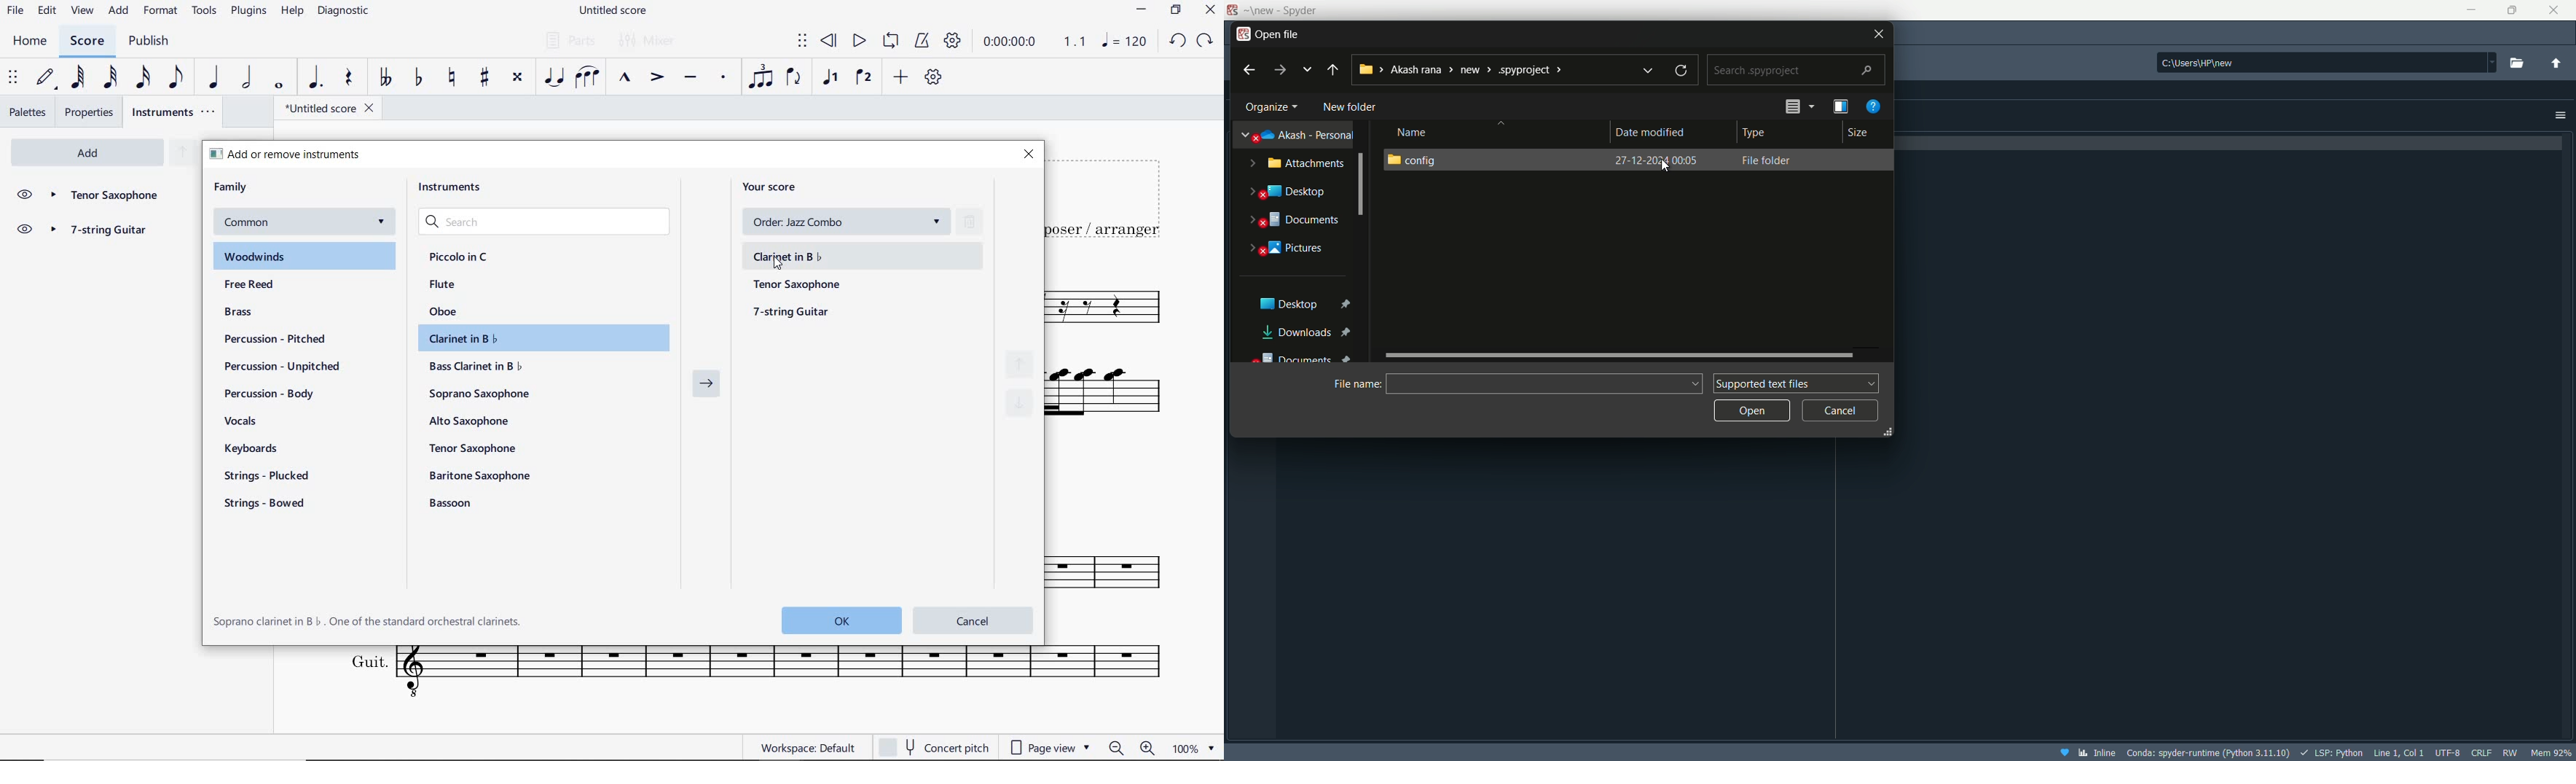 The height and width of the screenshot is (784, 2576). Describe the element at coordinates (612, 12) in the screenshot. I see `FILE NAME` at that location.